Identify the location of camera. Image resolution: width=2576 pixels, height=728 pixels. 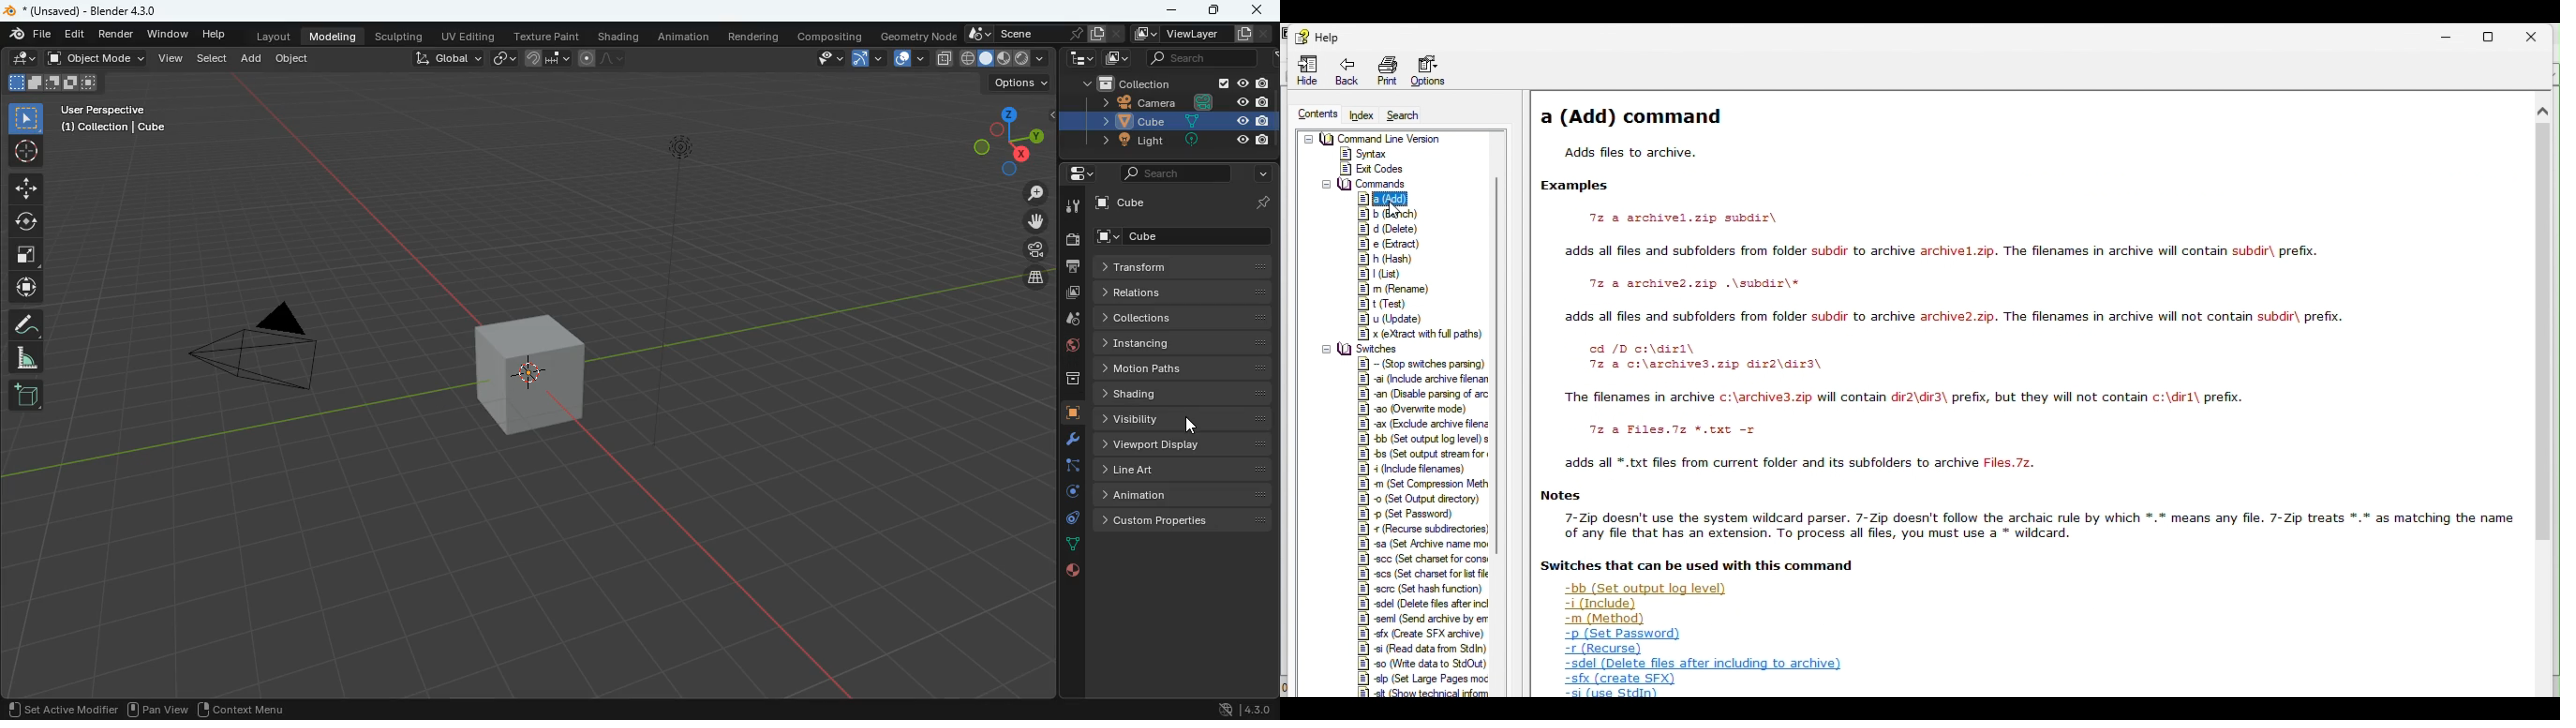
(1072, 240).